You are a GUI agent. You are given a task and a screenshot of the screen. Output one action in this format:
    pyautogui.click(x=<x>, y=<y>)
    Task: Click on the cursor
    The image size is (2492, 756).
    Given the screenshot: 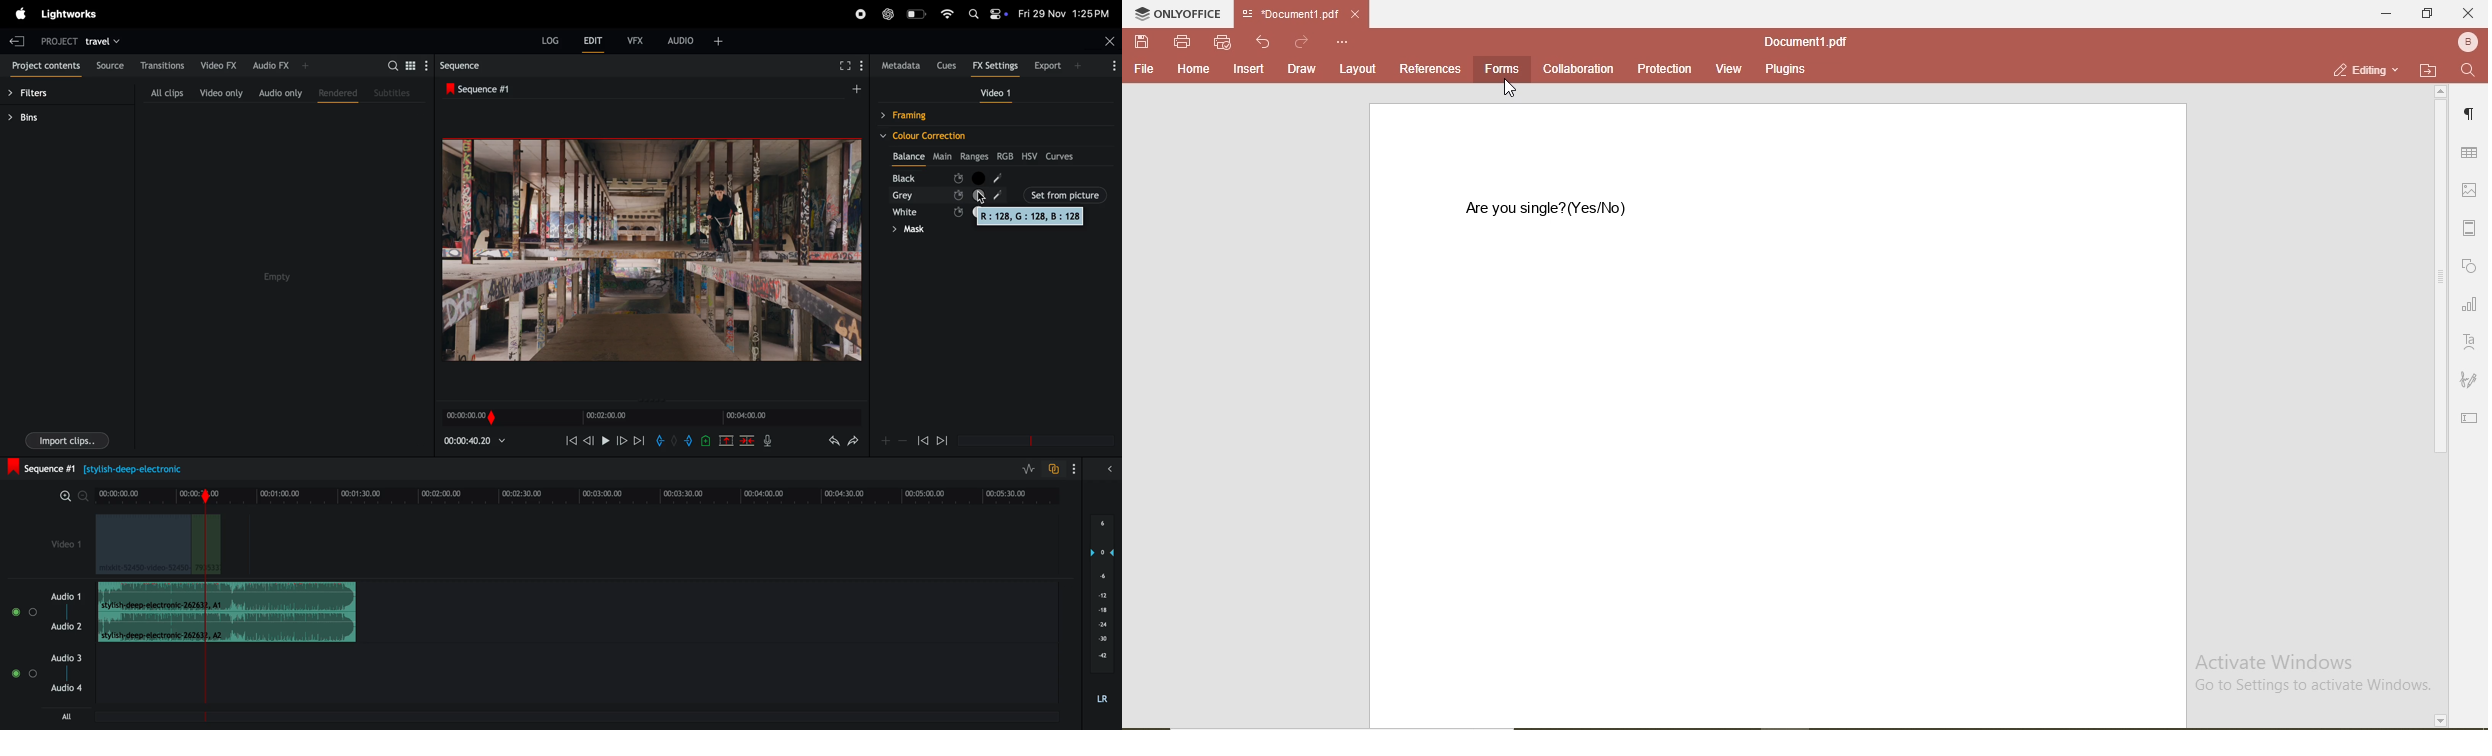 What is the action you would take?
    pyautogui.click(x=1511, y=91)
    